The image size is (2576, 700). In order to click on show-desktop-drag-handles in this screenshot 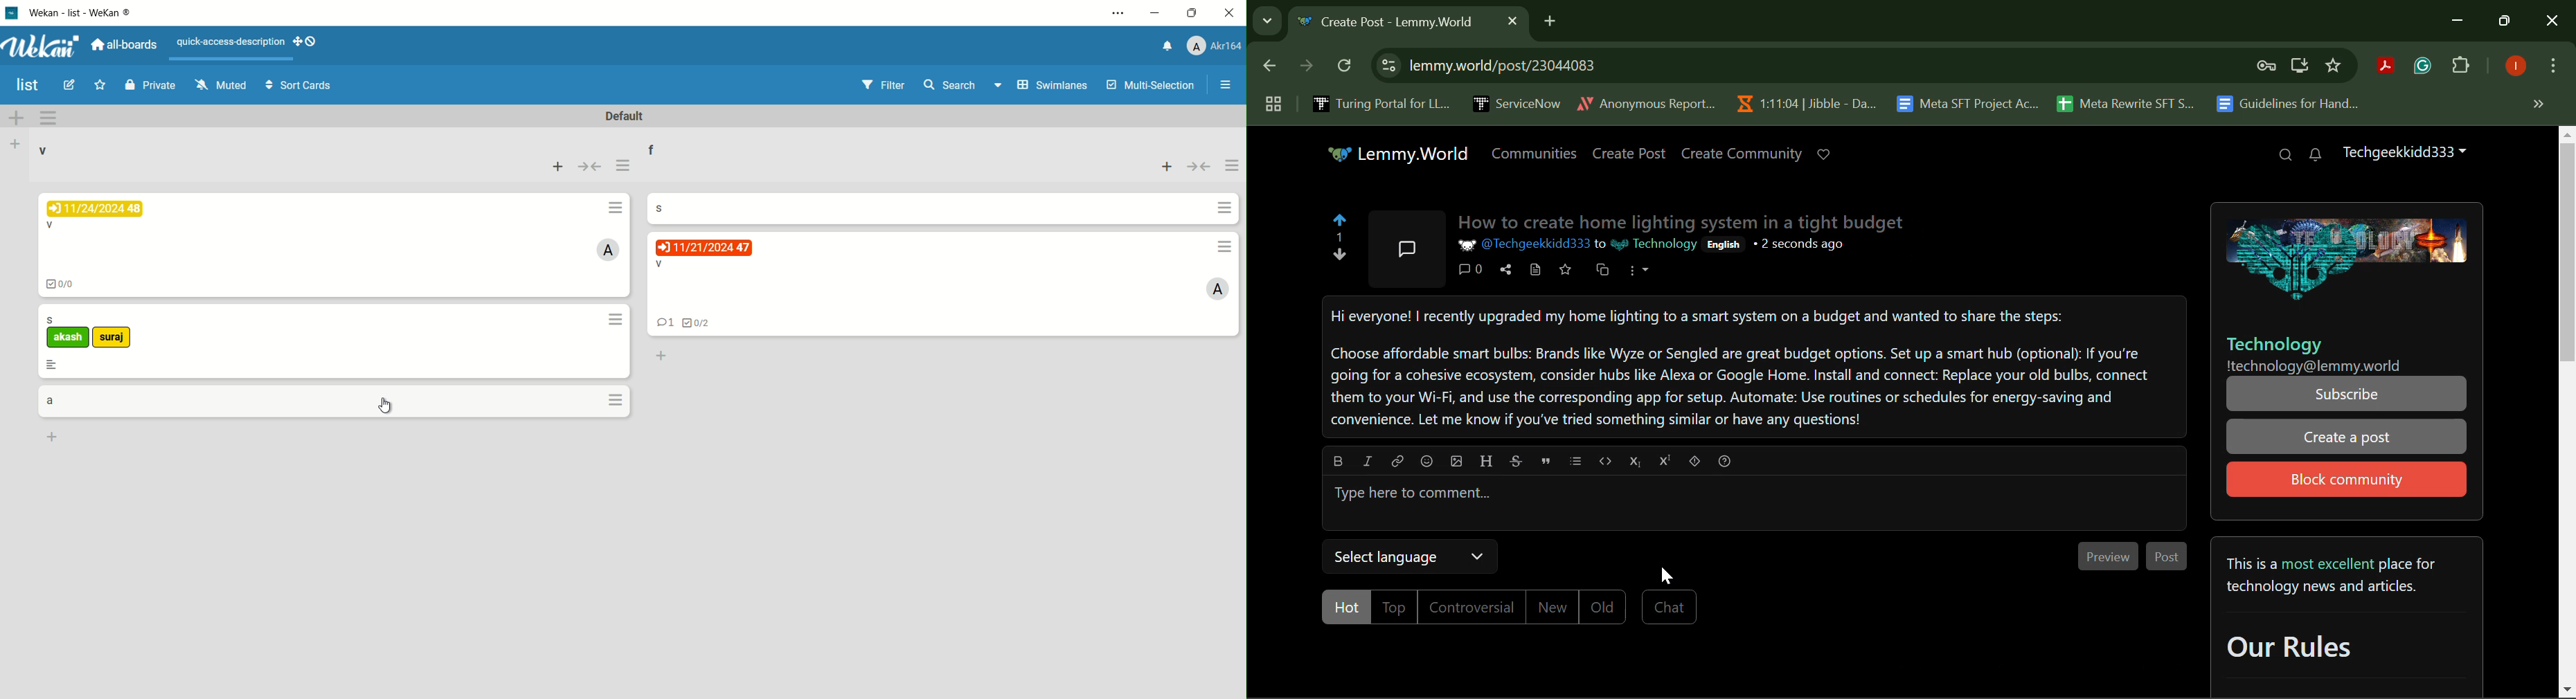, I will do `click(308, 42)`.